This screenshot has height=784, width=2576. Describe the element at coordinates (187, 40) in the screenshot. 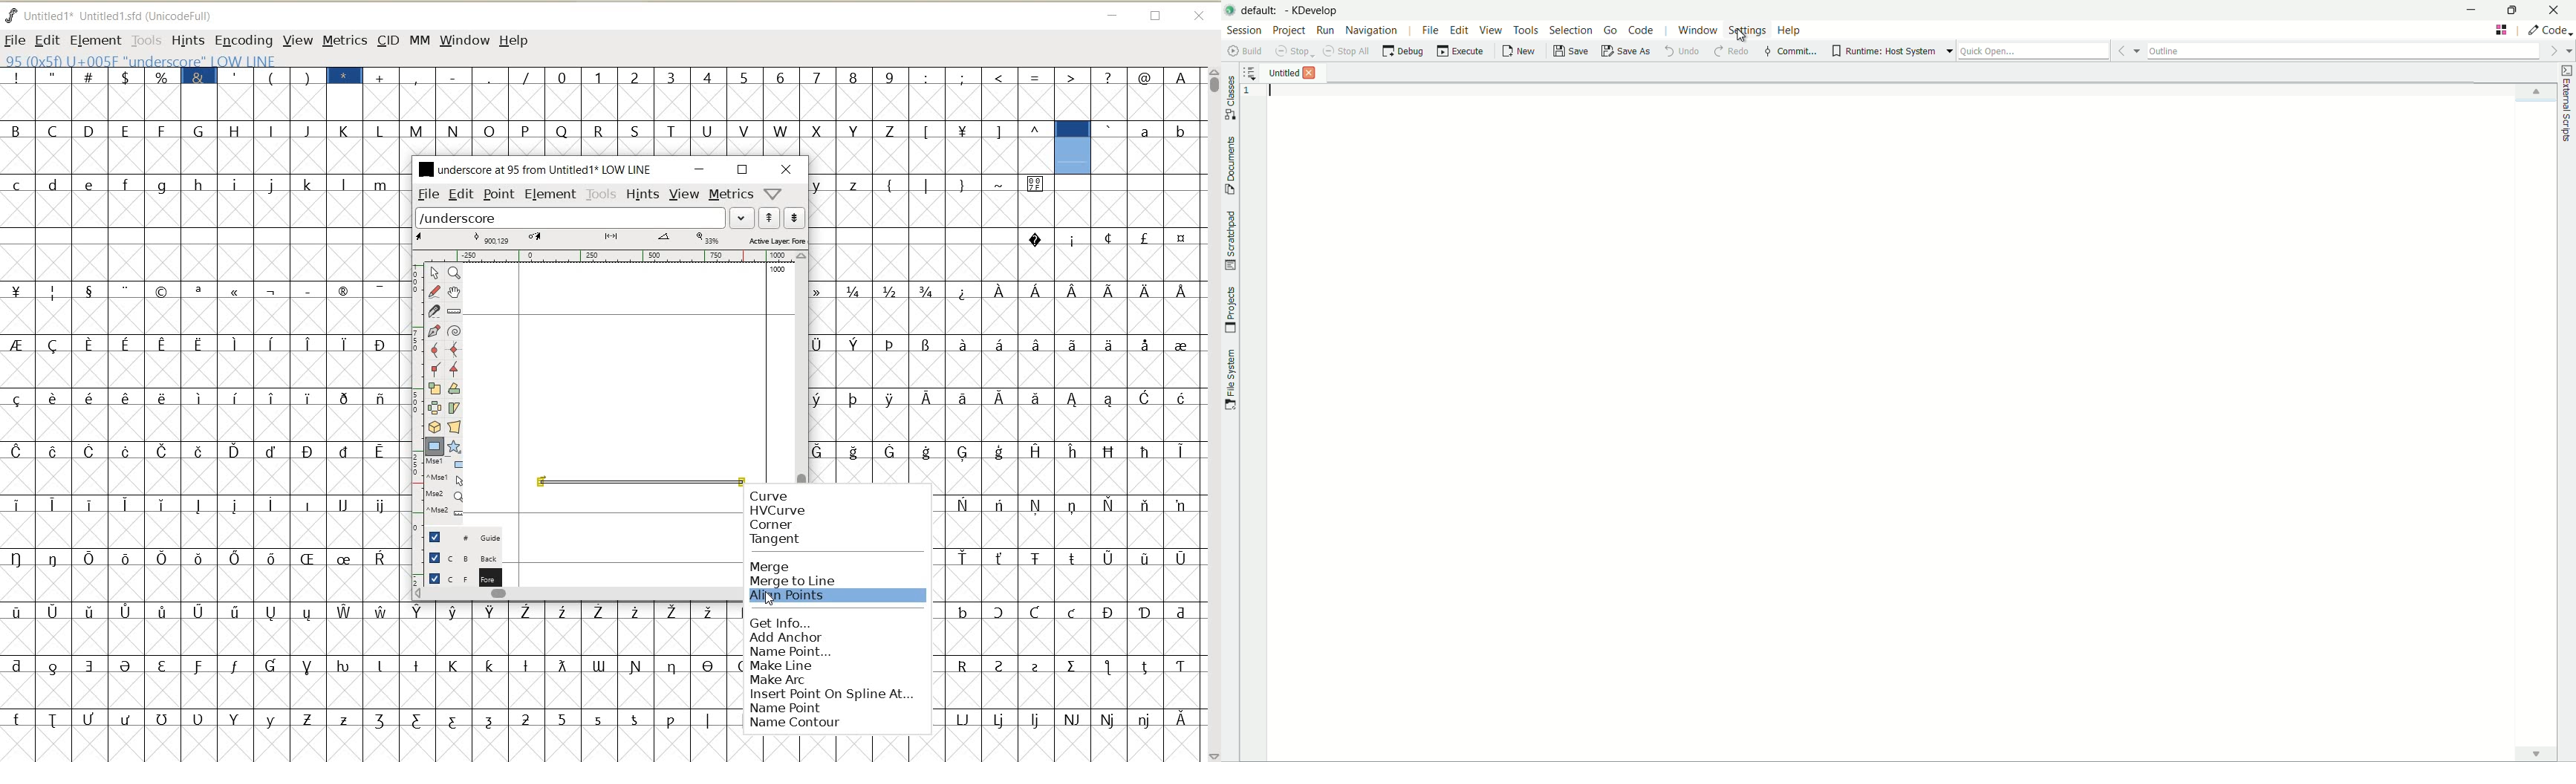

I see `HINTS` at that location.